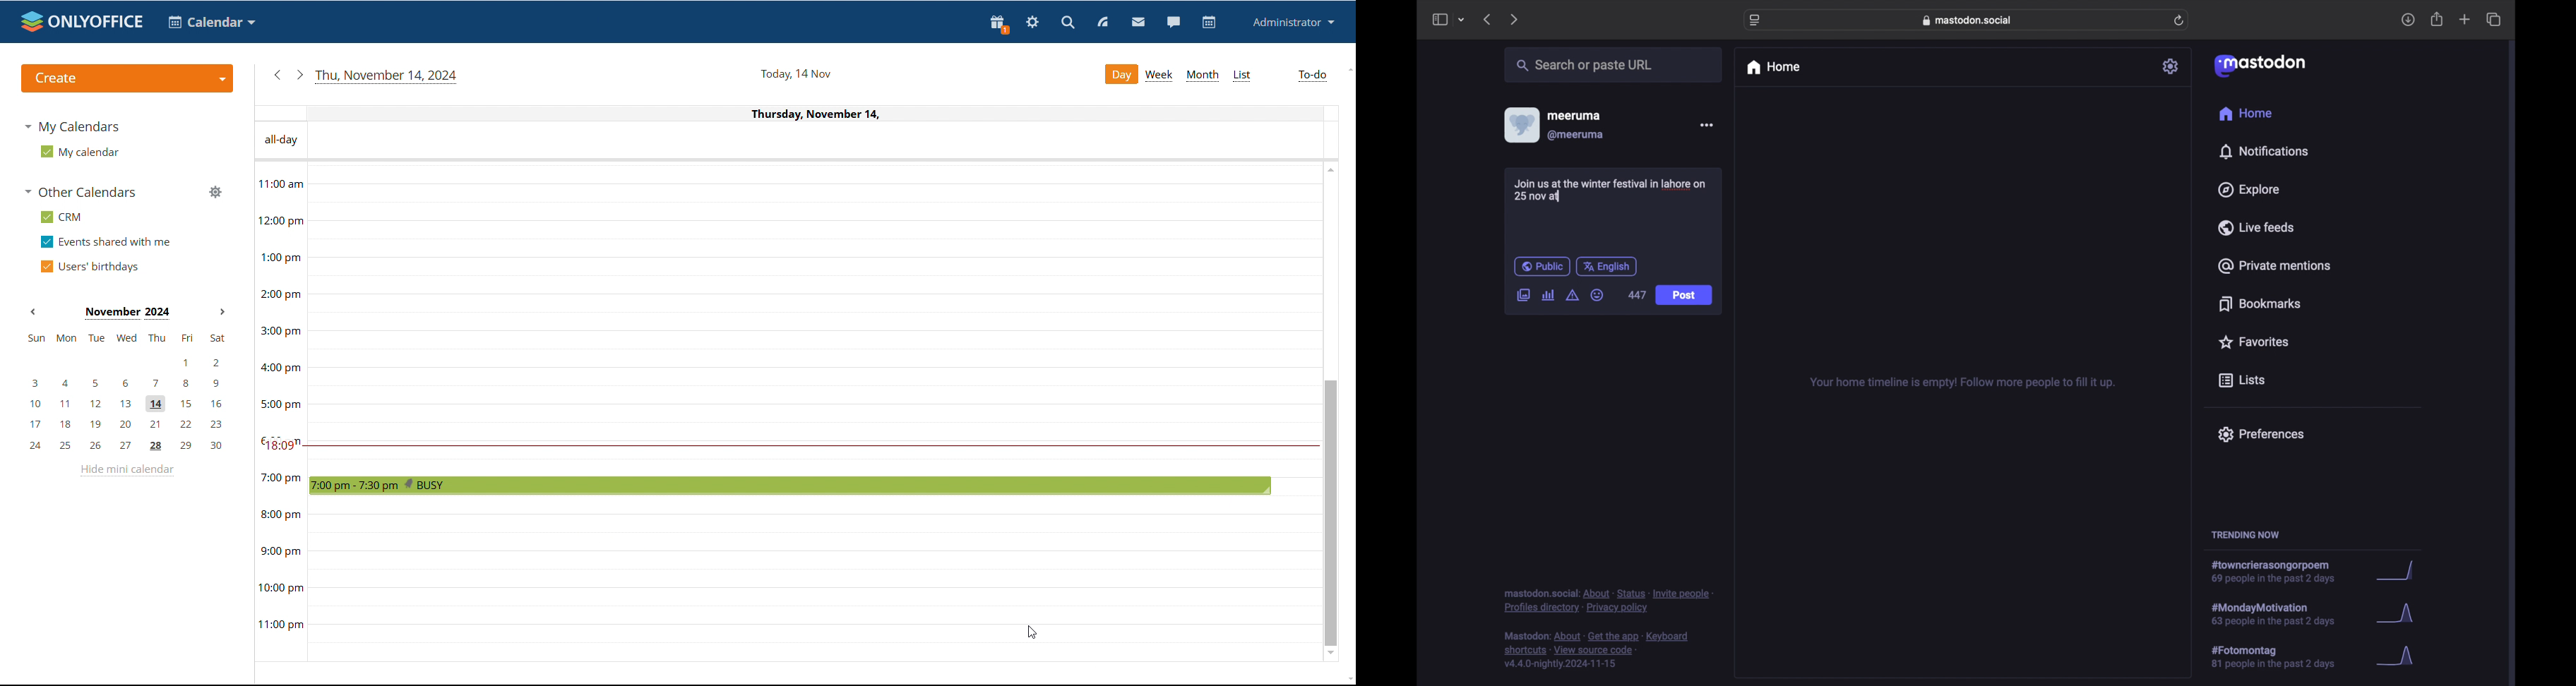  Describe the element at coordinates (1208, 23) in the screenshot. I see `calendar` at that location.